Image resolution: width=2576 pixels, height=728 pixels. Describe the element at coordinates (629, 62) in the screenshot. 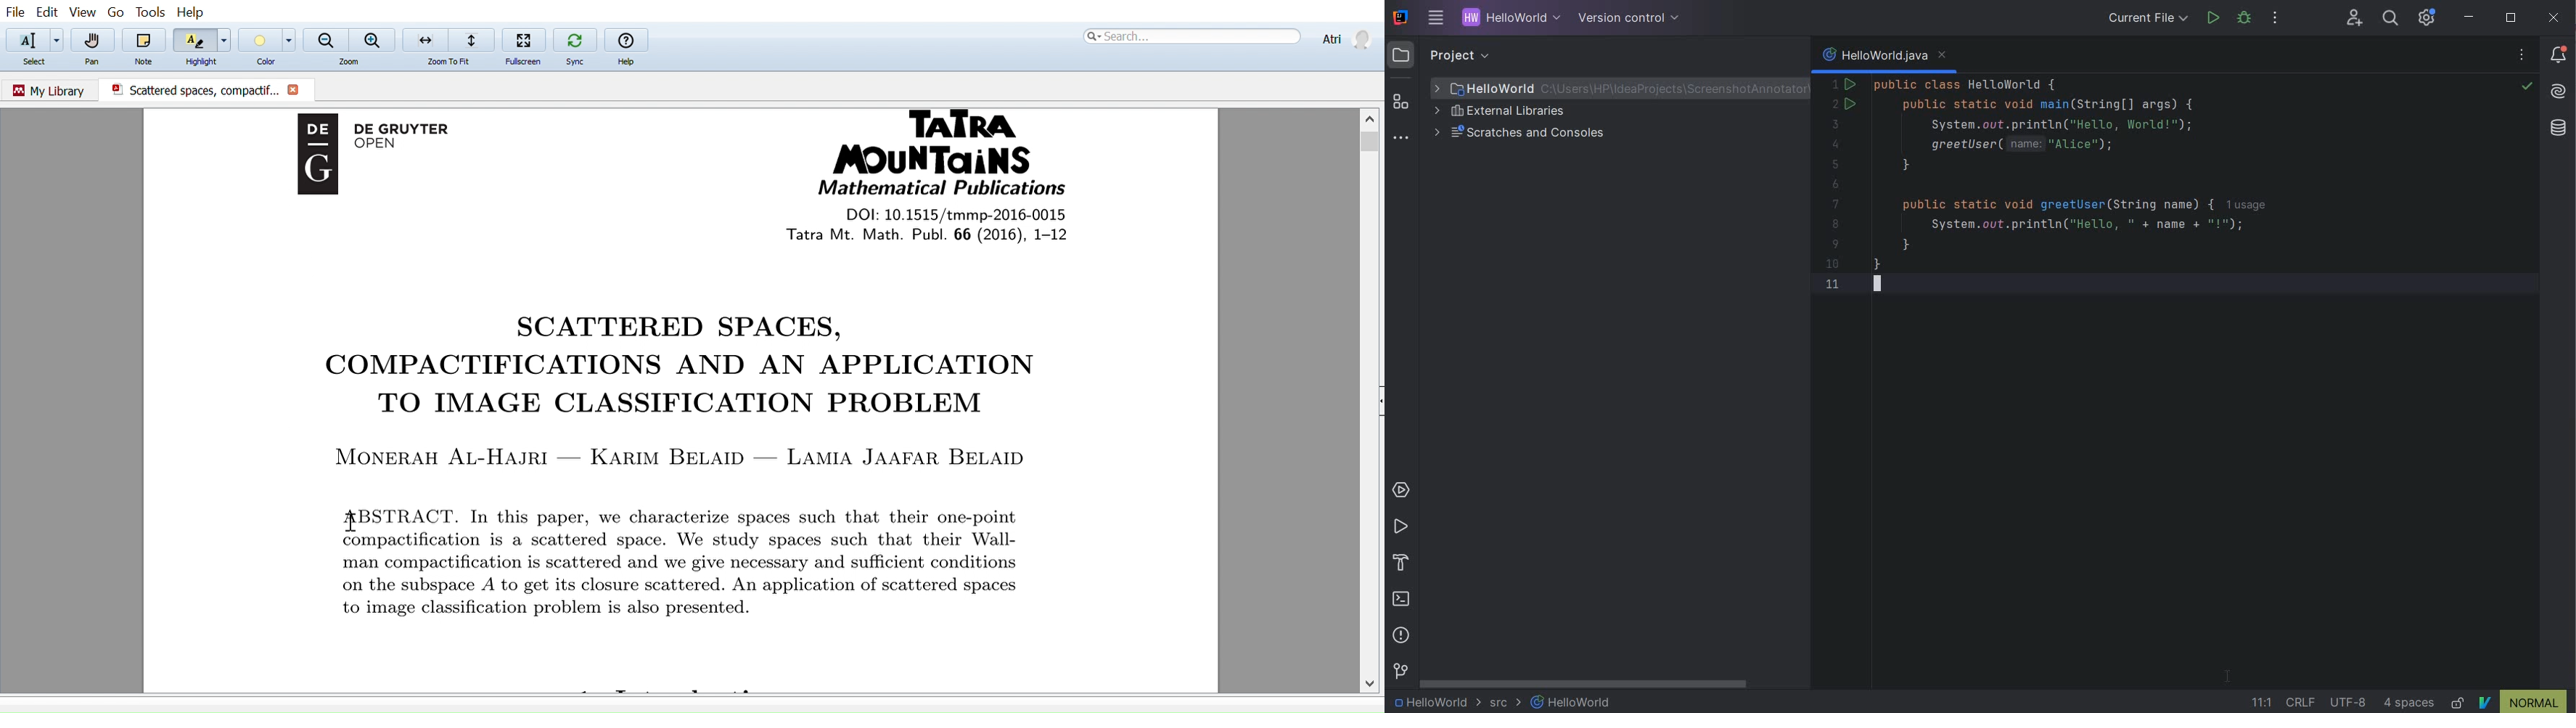

I see `Help` at that location.